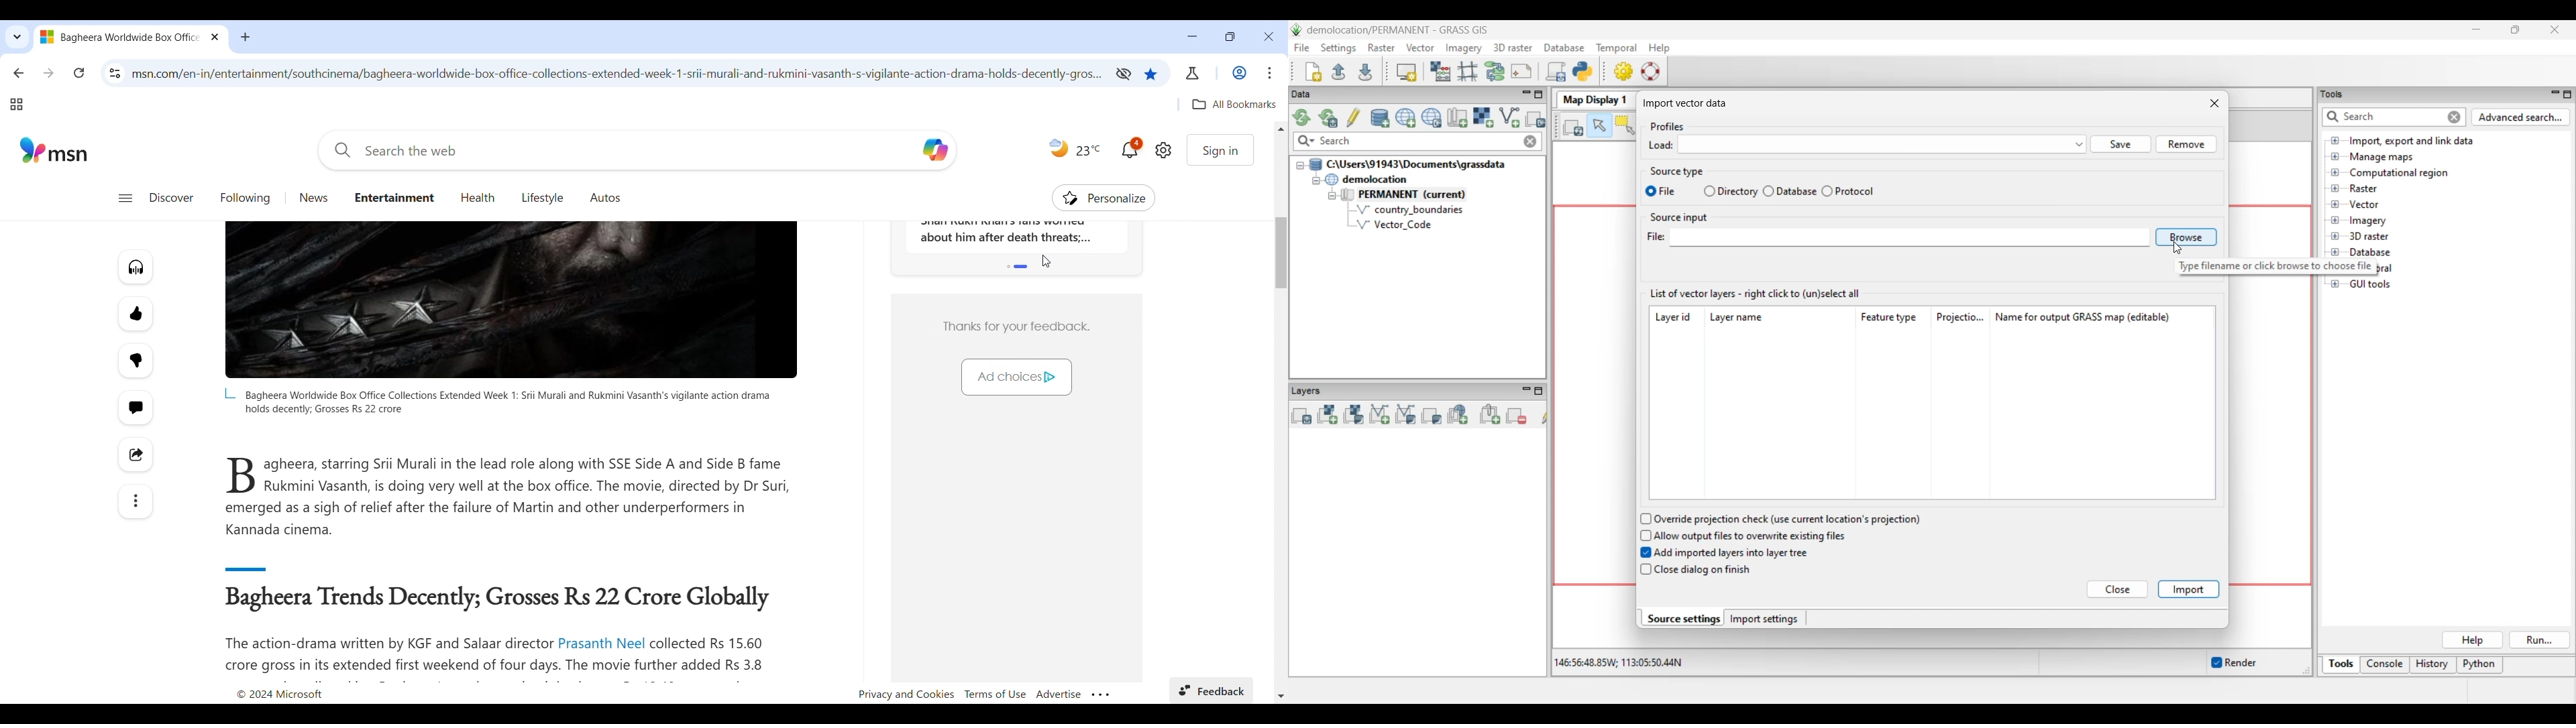 Image resolution: width=2576 pixels, height=728 pixels. Describe the element at coordinates (394, 196) in the screenshot. I see `Entertainment page highlighted as current page` at that location.